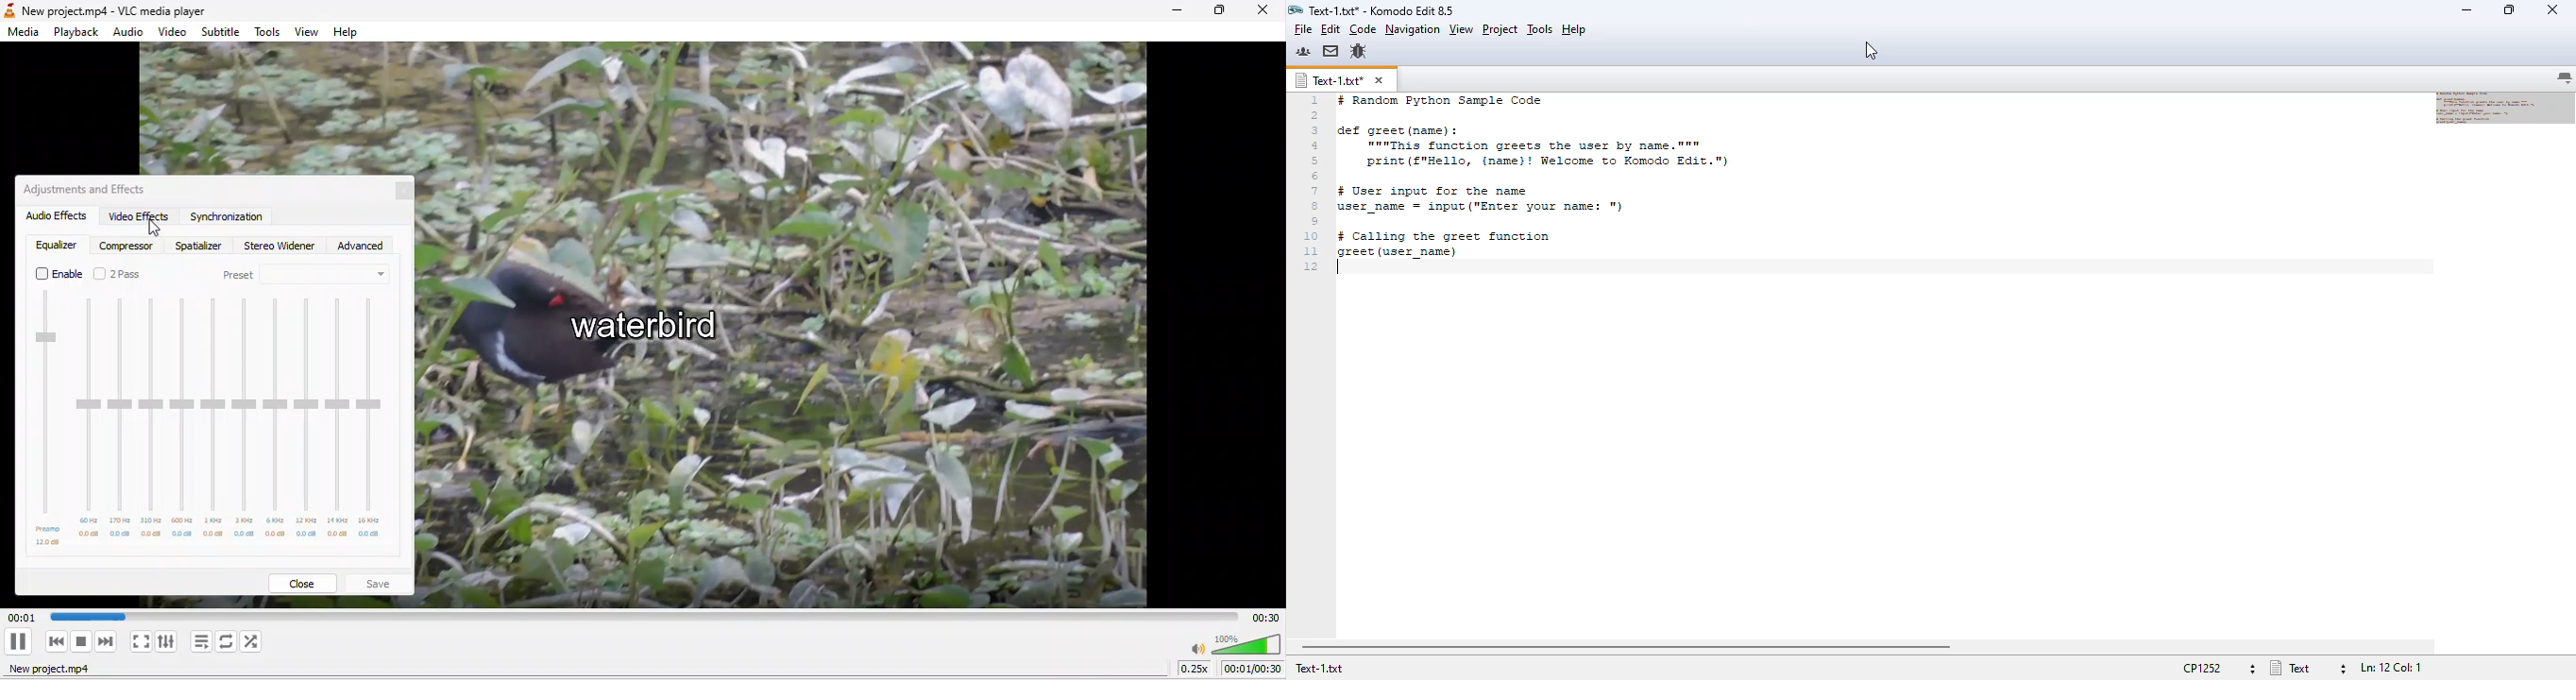 The image size is (2576, 700). What do you see at coordinates (1295, 9) in the screenshot?
I see `logo` at bounding box center [1295, 9].